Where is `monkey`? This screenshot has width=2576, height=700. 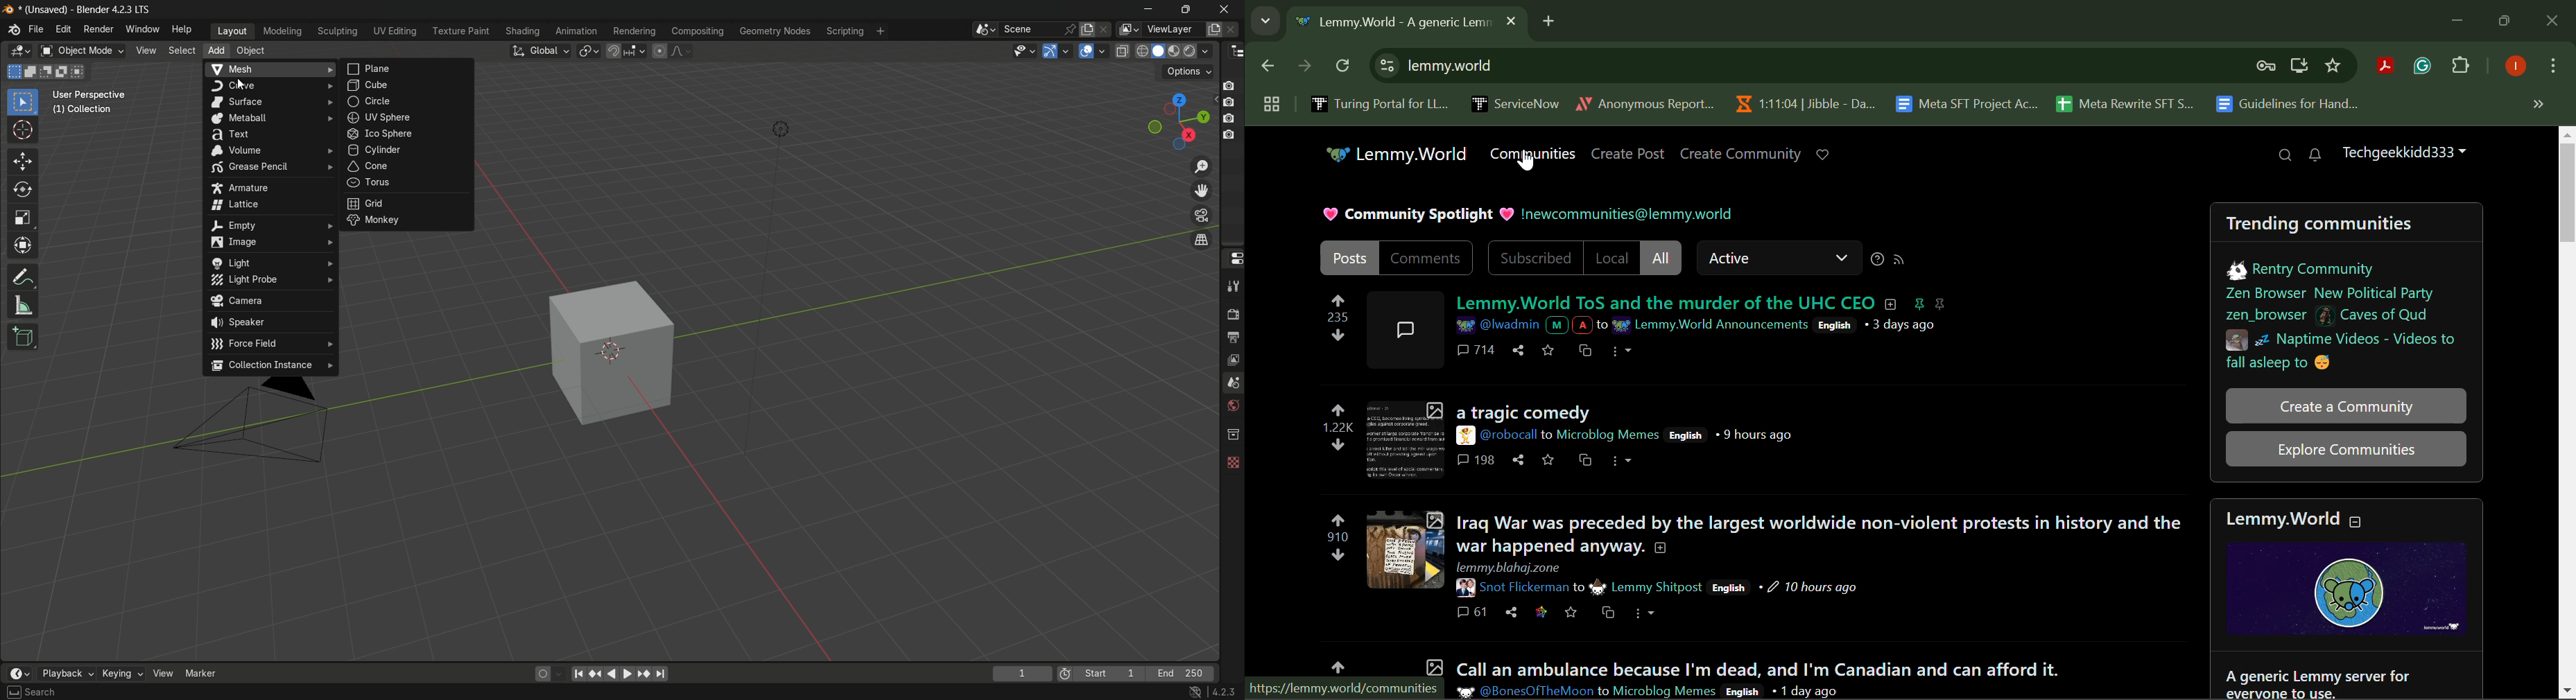 monkey is located at coordinates (410, 222).